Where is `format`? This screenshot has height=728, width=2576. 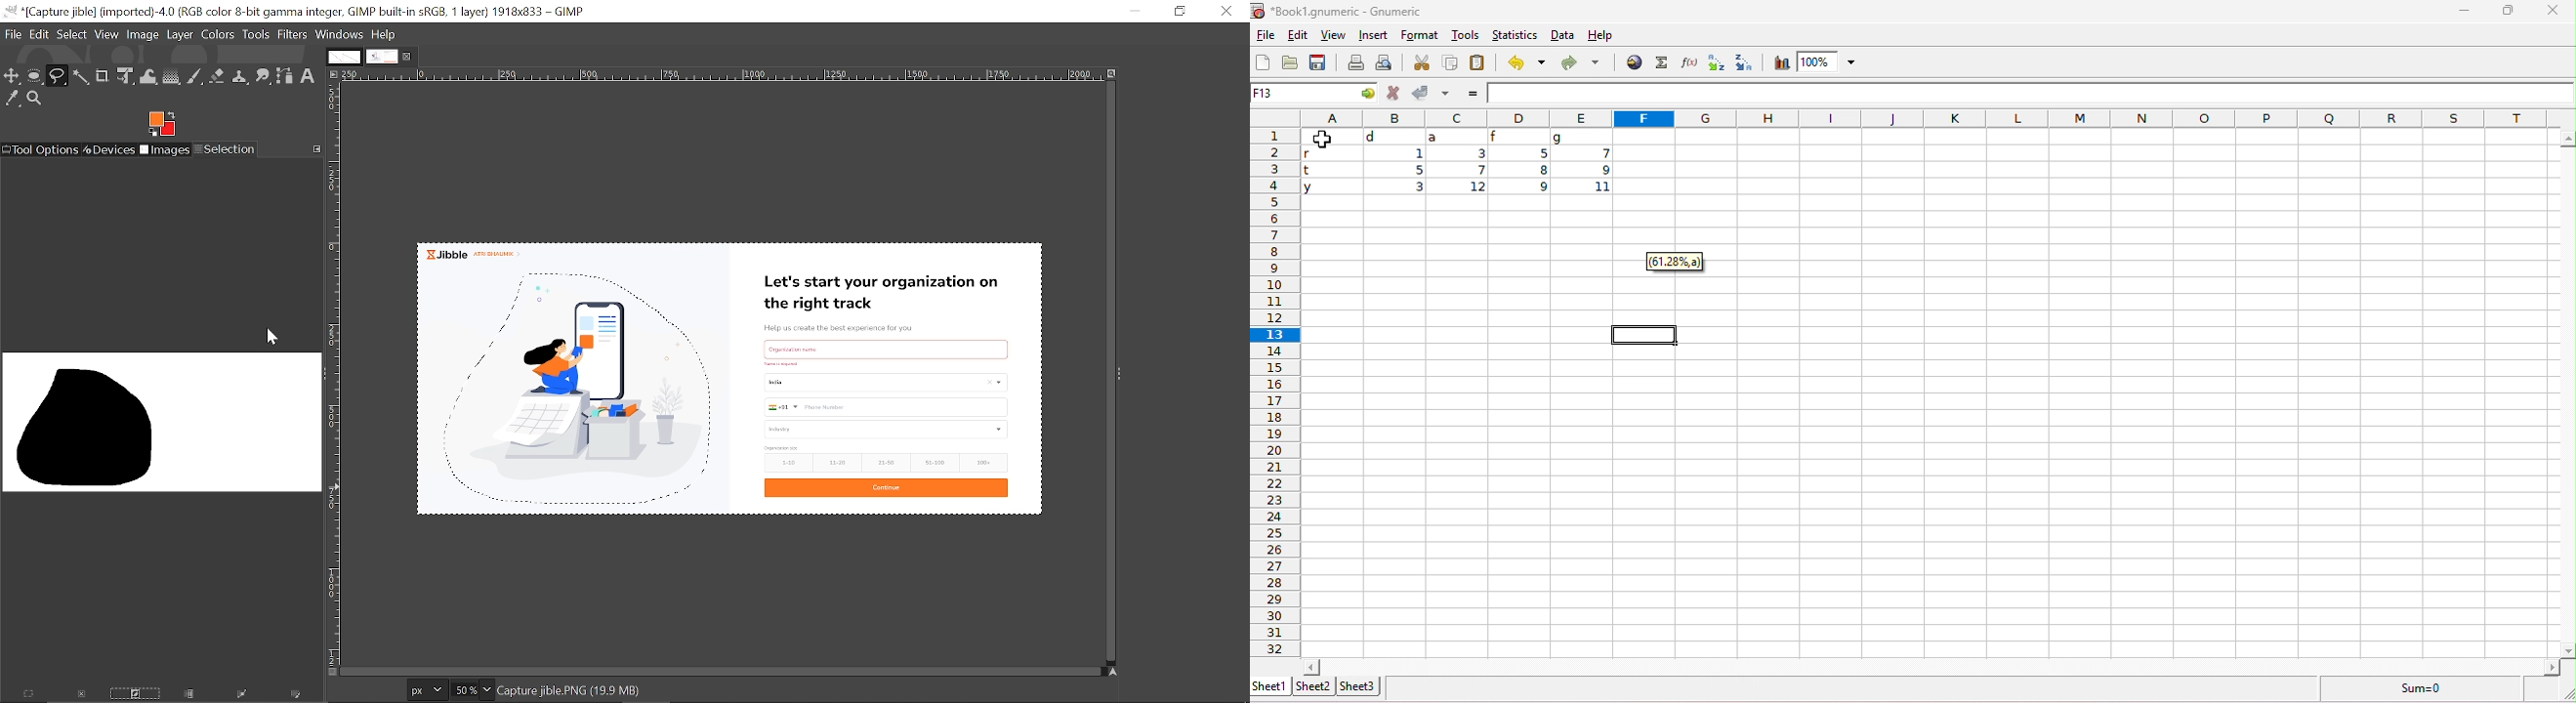
format is located at coordinates (1420, 35).